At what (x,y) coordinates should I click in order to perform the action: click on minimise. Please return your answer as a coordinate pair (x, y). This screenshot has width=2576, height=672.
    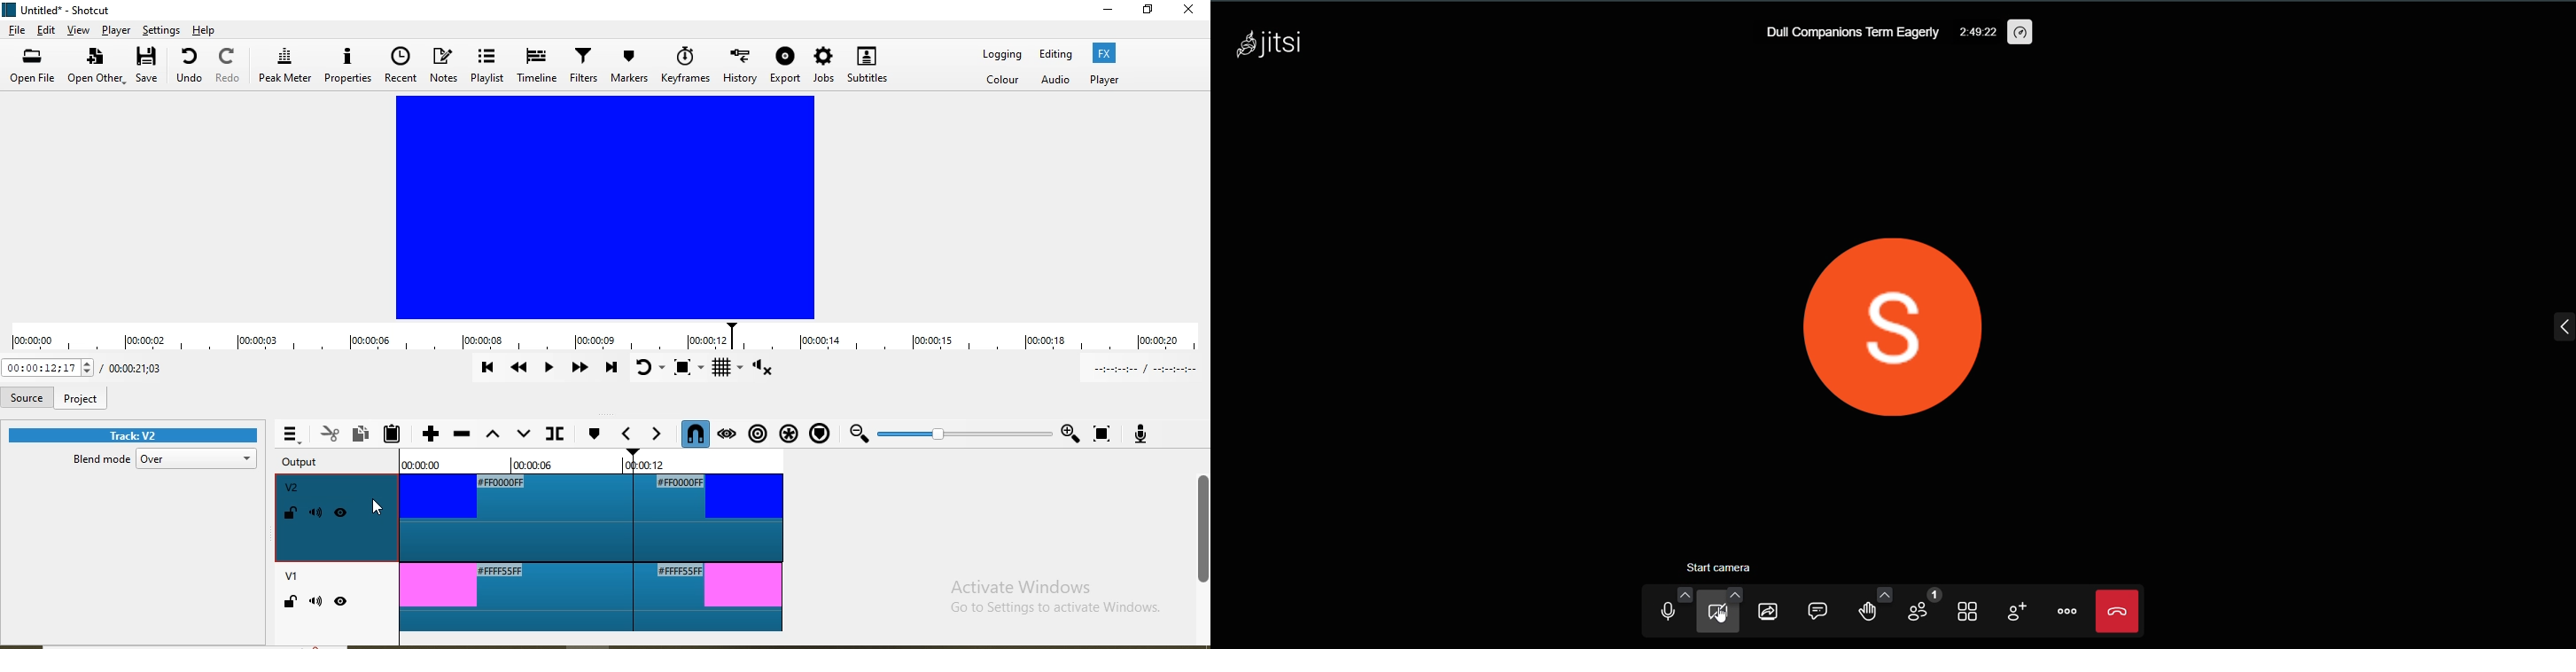
    Looking at the image, I should click on (1096, 13).